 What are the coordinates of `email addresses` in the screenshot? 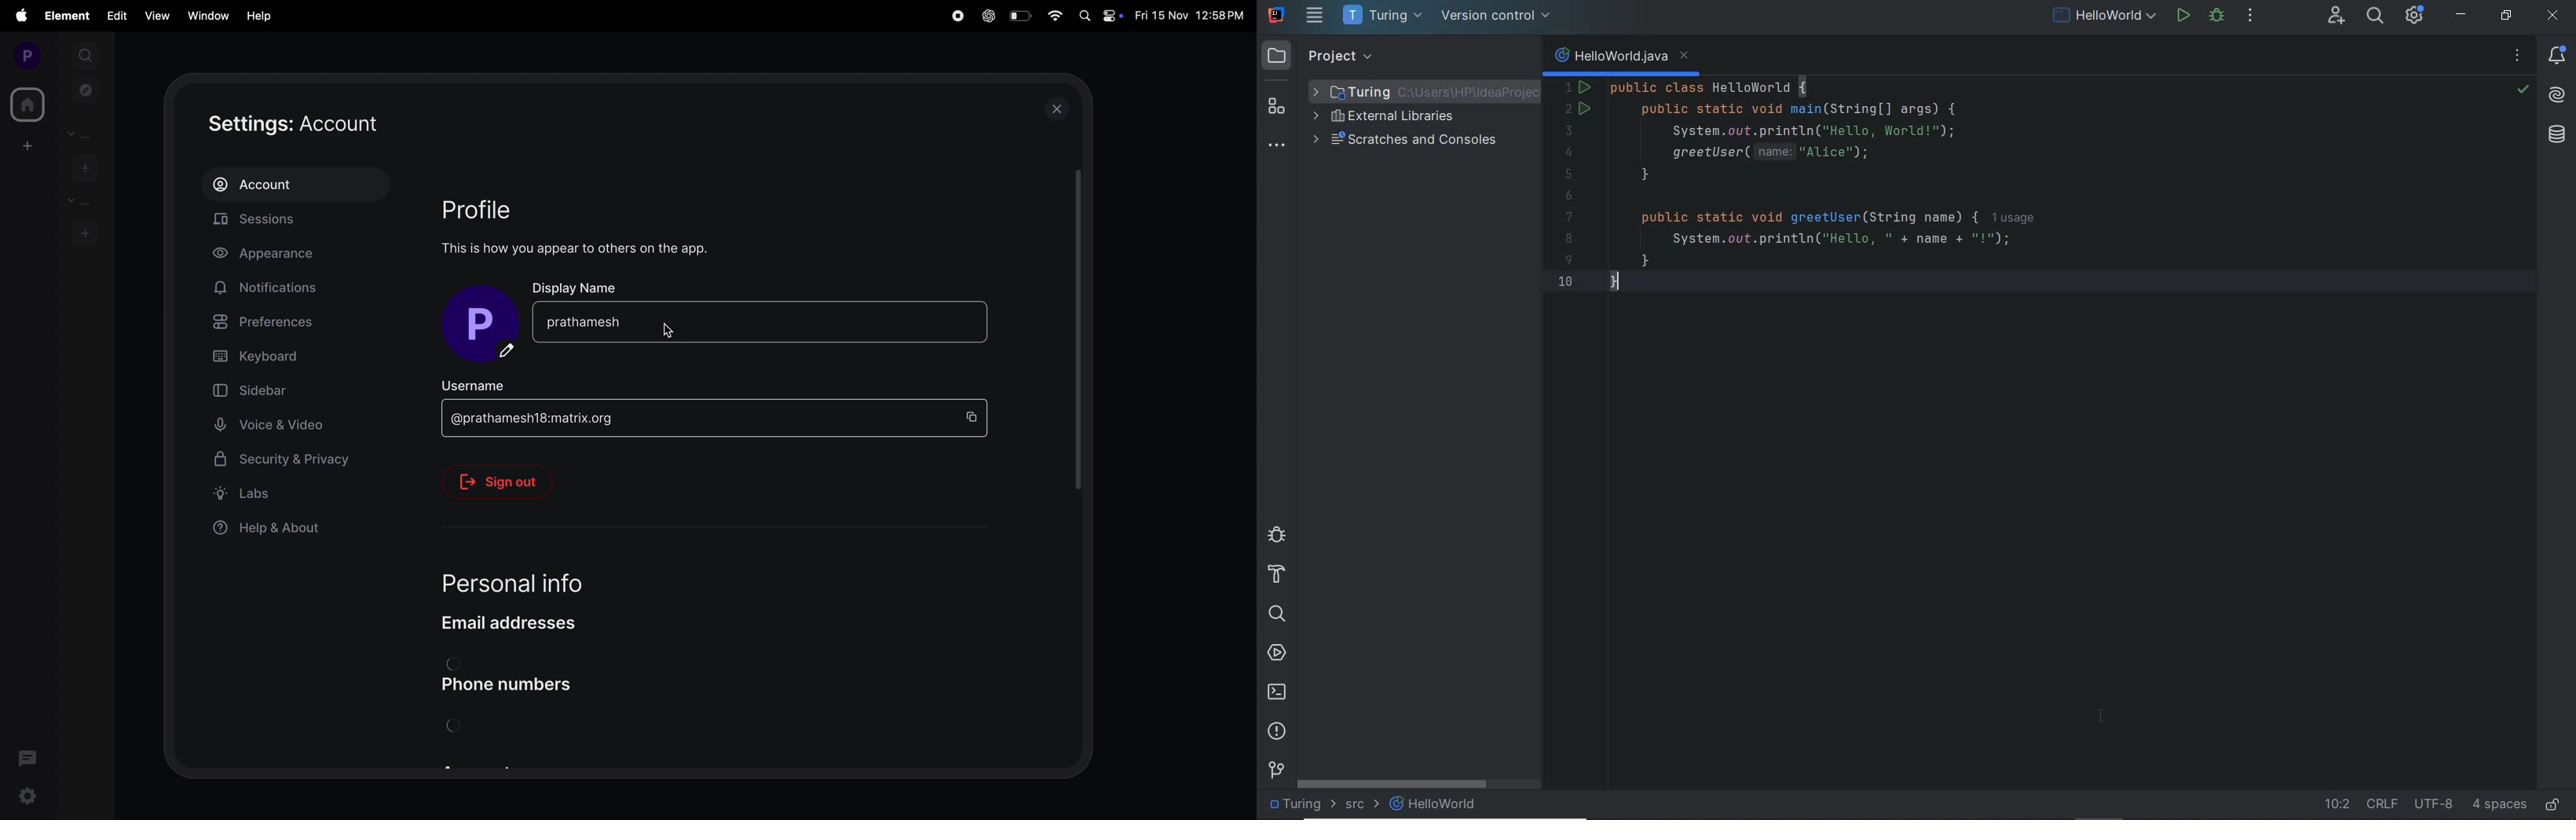 It's located at (521, 623).